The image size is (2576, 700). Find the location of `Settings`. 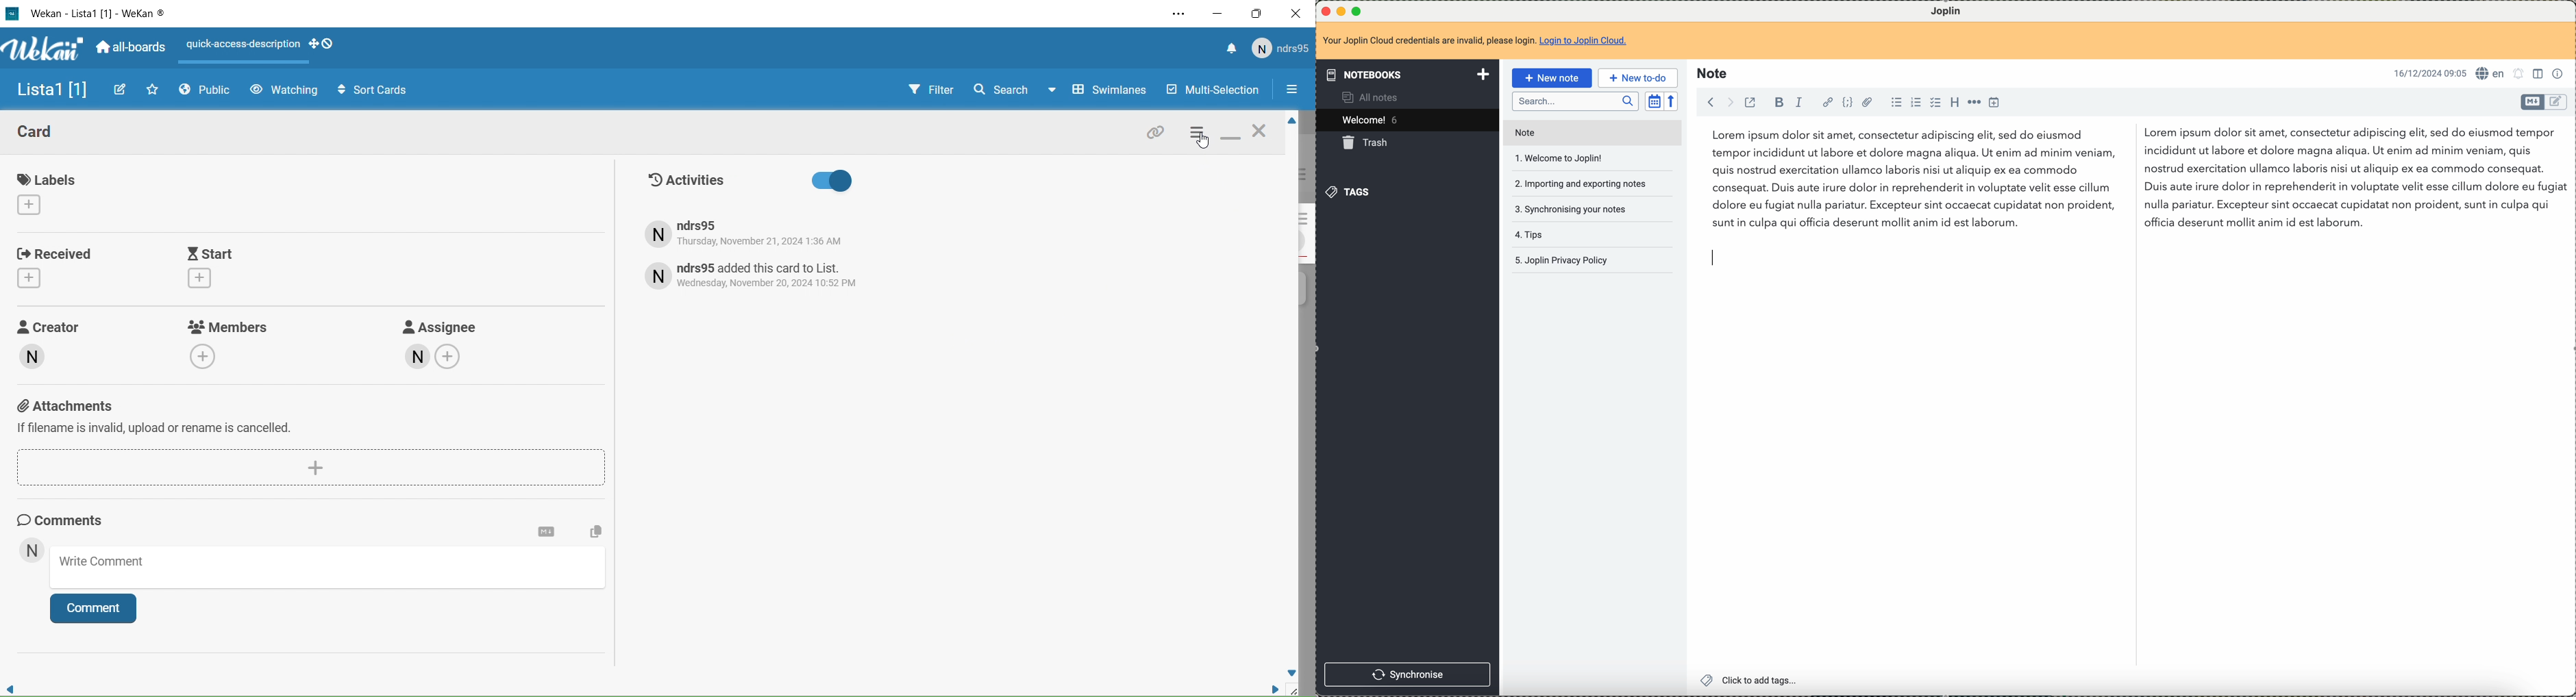

Settings is located at coordinates (1198, 136).